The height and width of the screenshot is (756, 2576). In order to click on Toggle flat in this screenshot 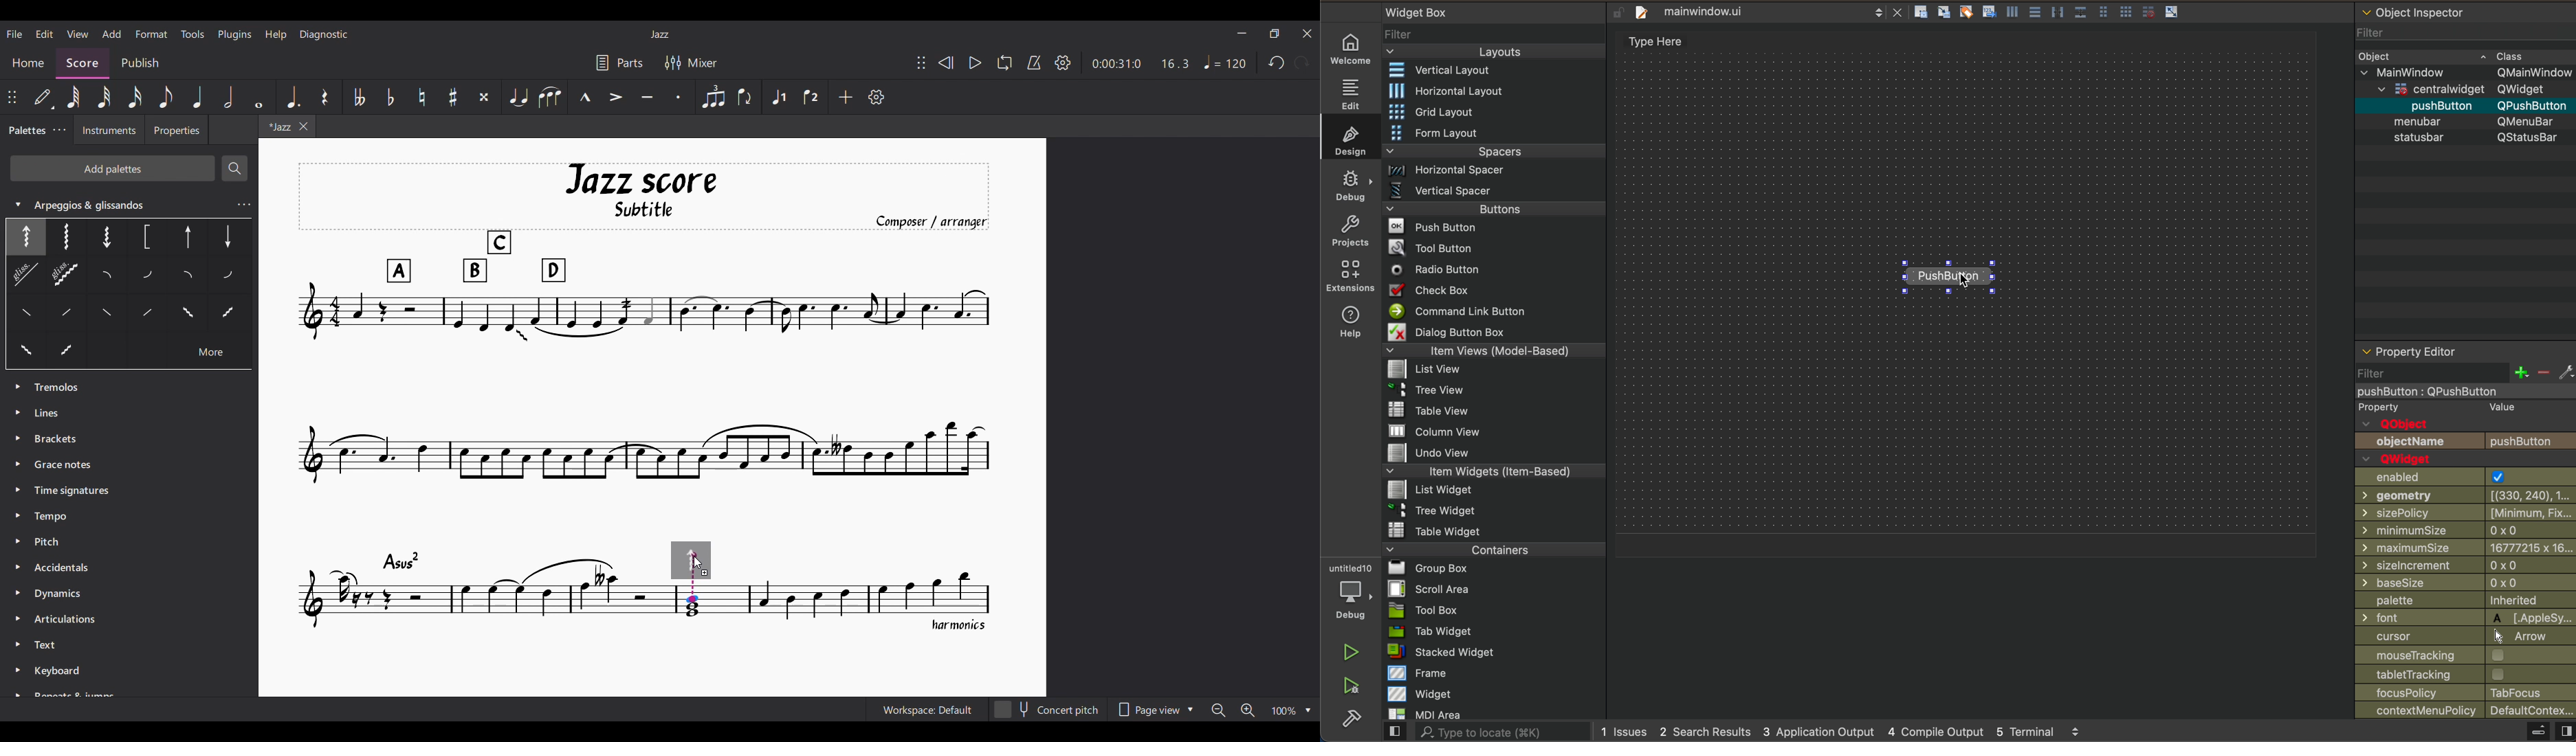, I will do `click(390, 98)`.